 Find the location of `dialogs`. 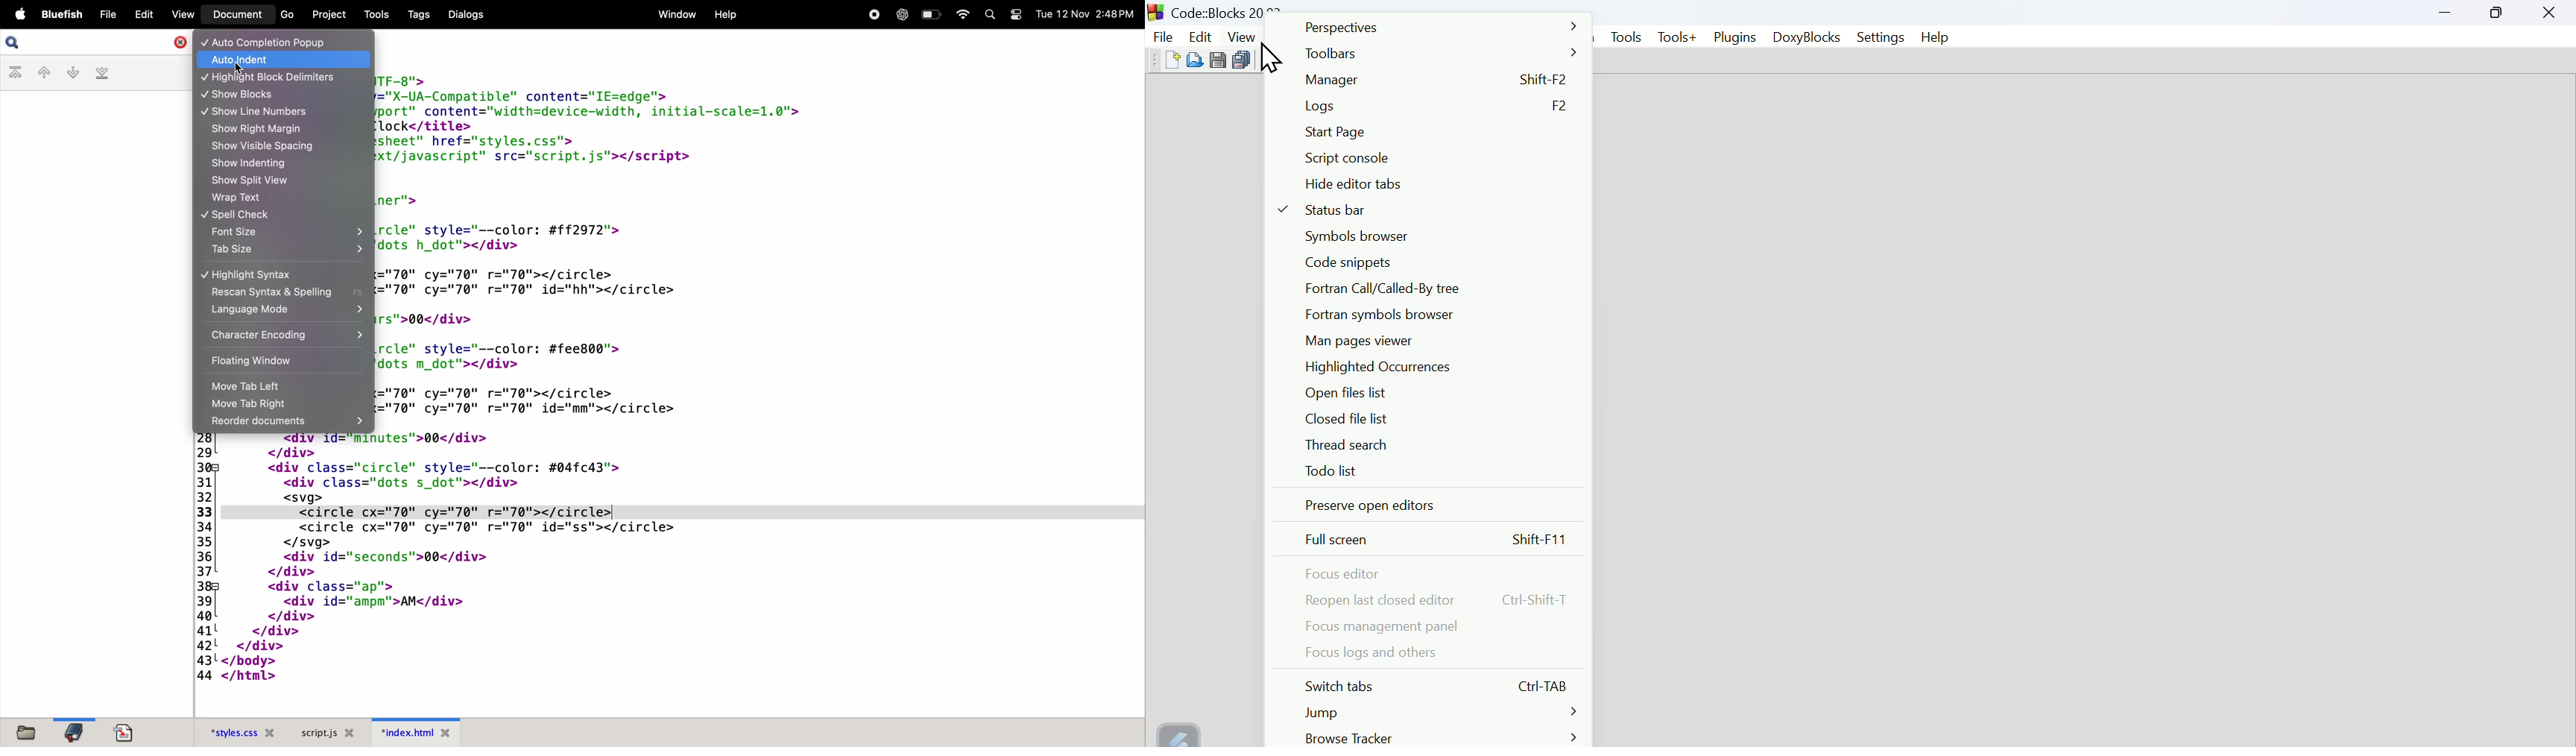

dialogs is located at coordinates (466, 15).